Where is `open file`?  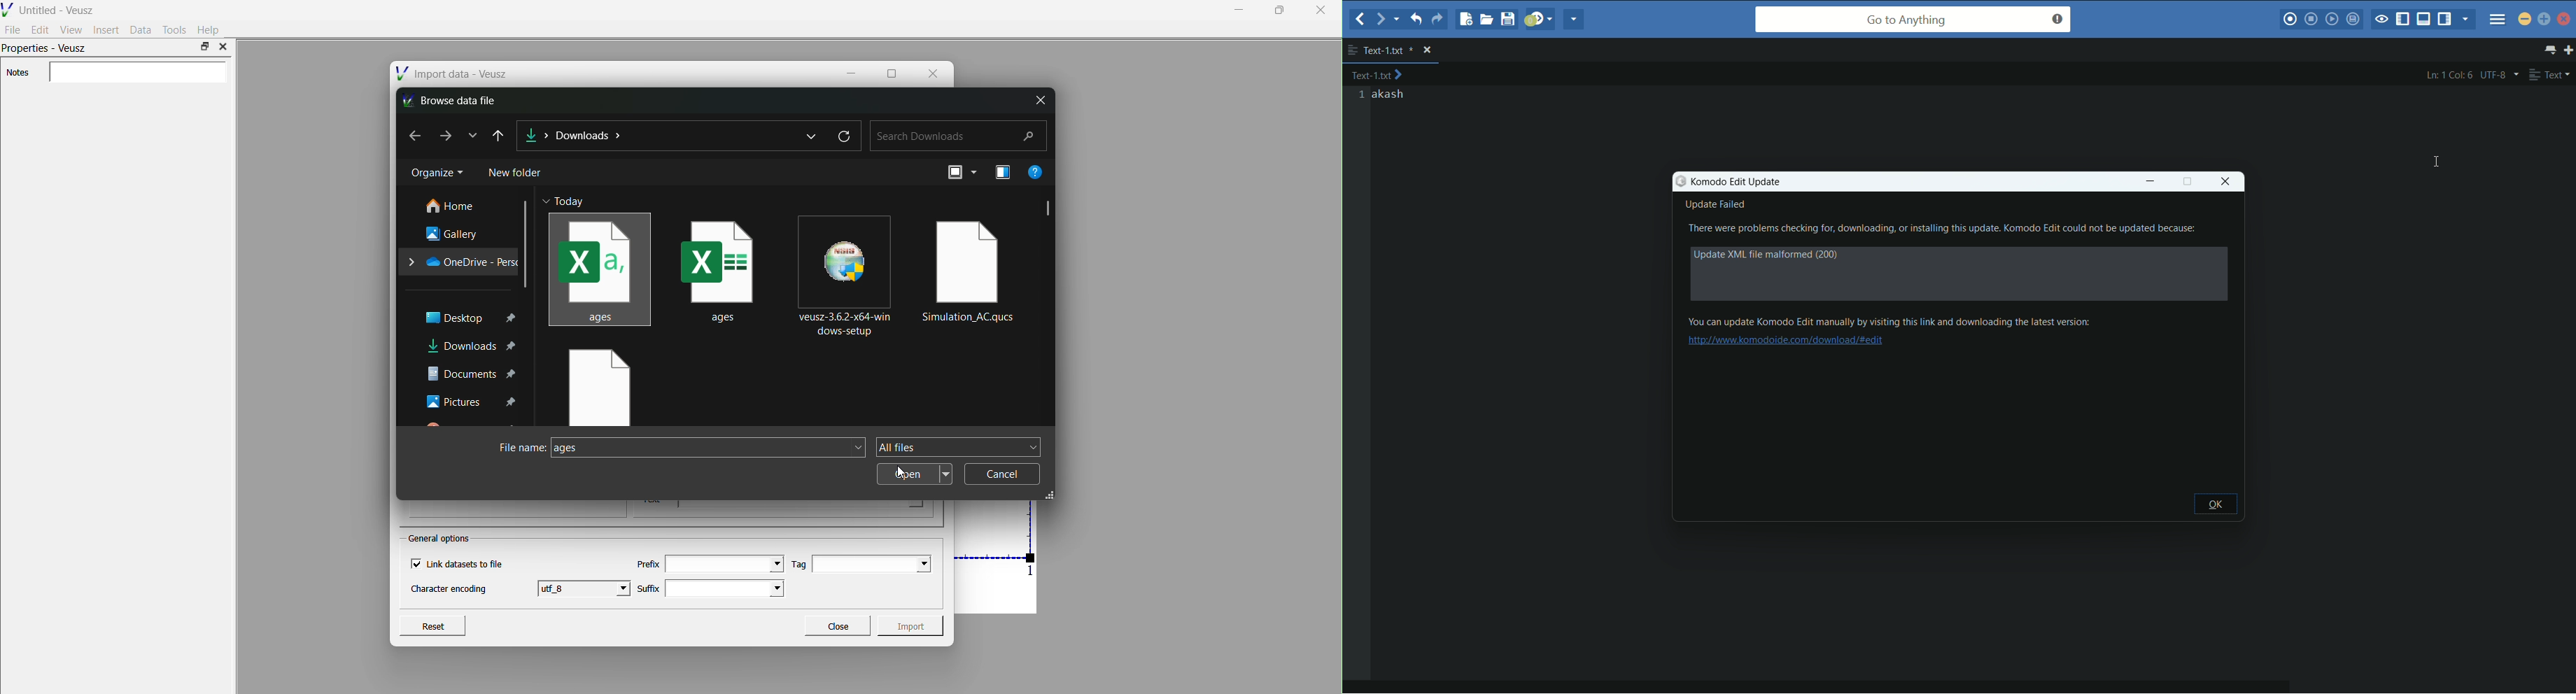
open file is located at coordinates (1487, 19).